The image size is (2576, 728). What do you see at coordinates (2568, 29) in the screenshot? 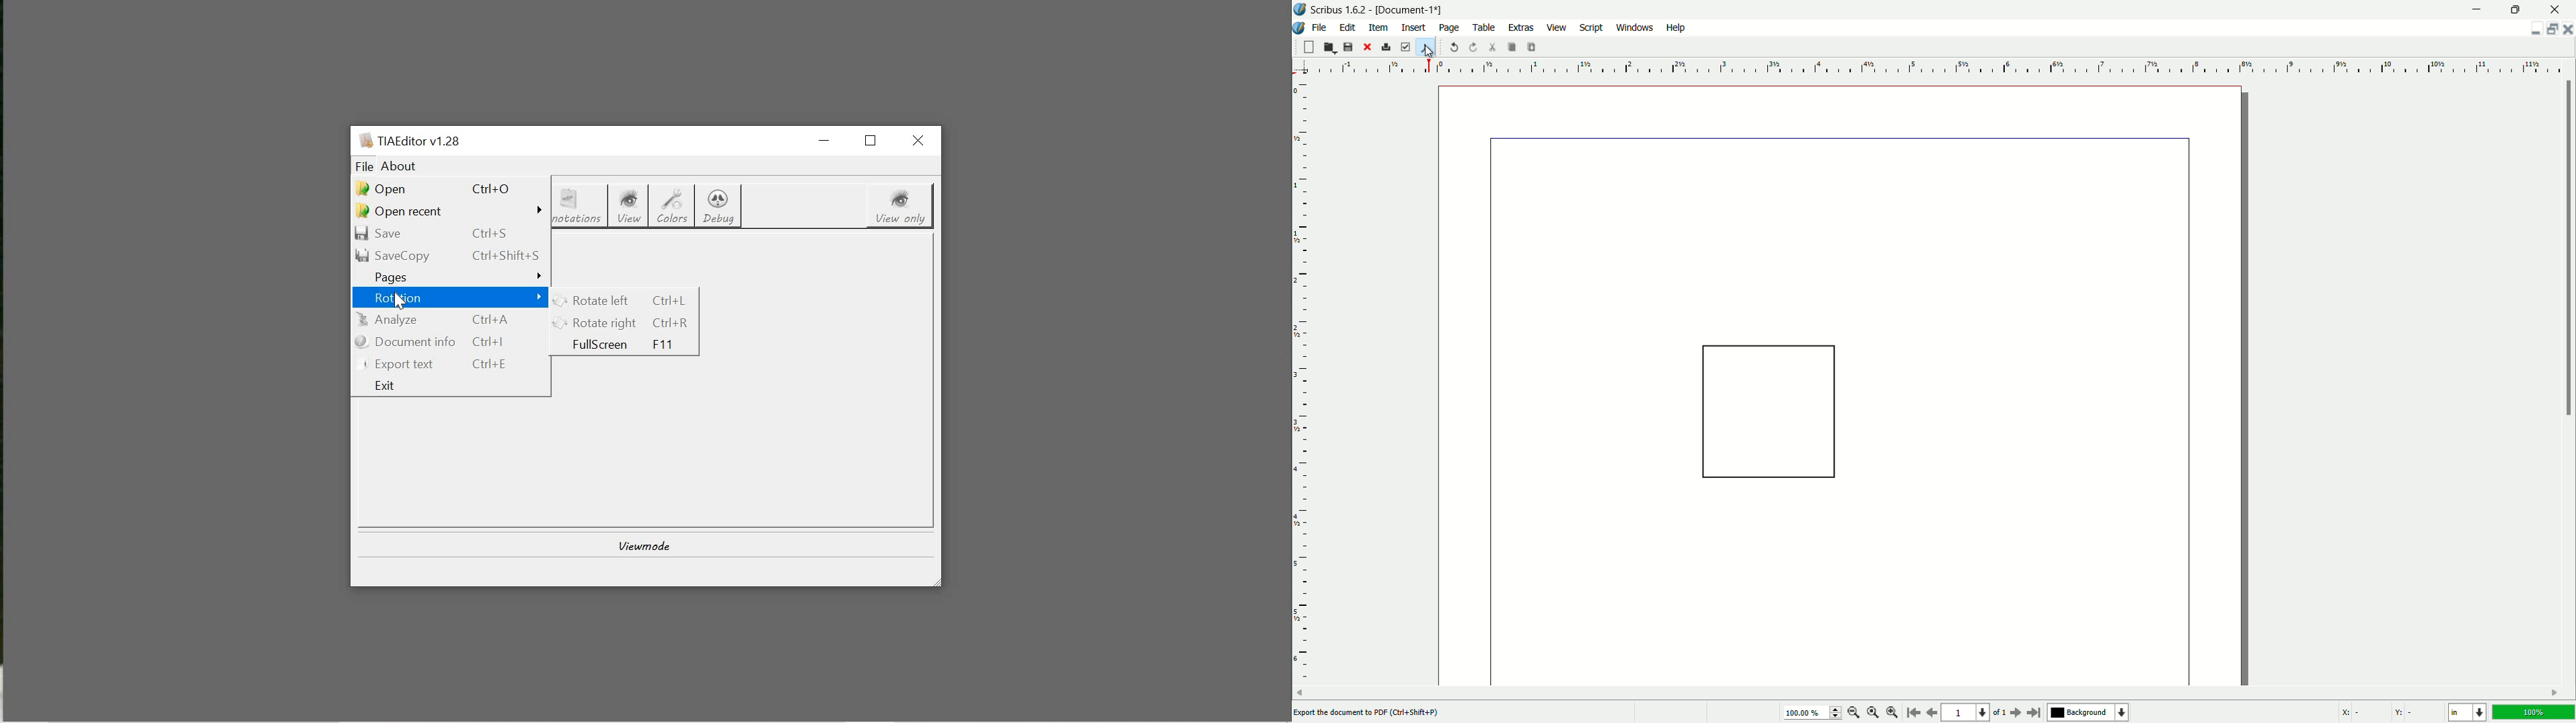
I see `close document` at bounding box center [2568, 29].